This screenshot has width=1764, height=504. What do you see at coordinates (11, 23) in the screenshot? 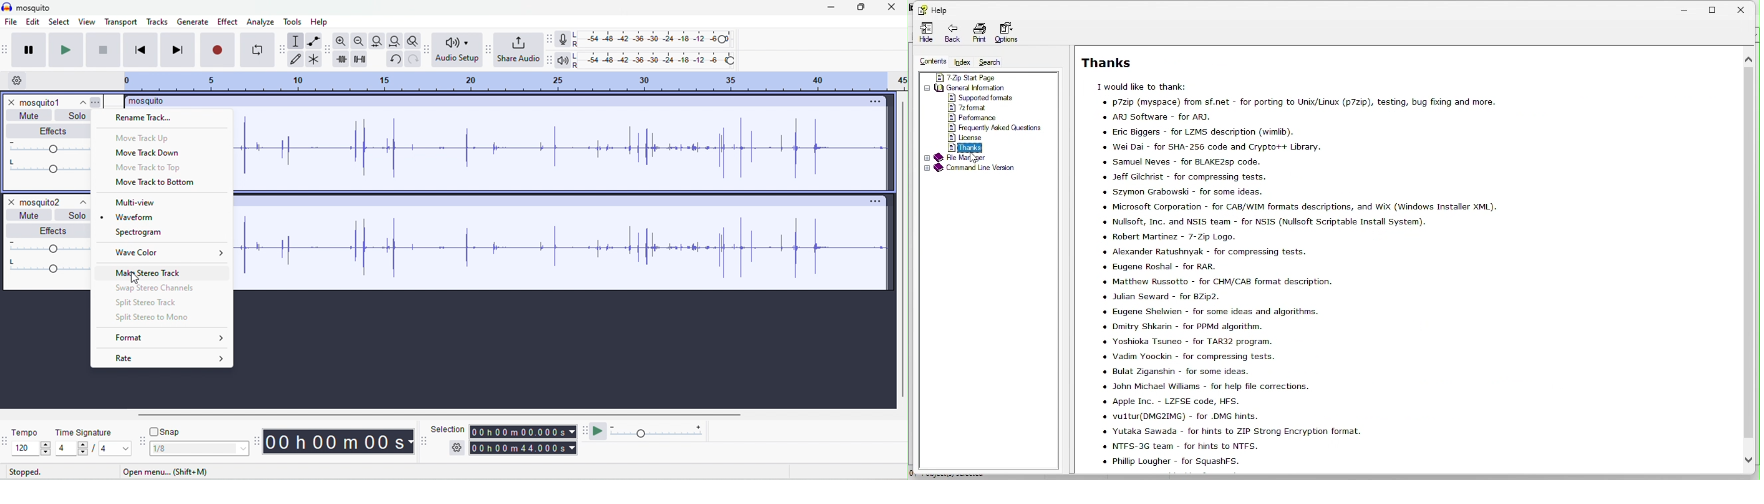
I see `file` at bounding box center [11, 23].